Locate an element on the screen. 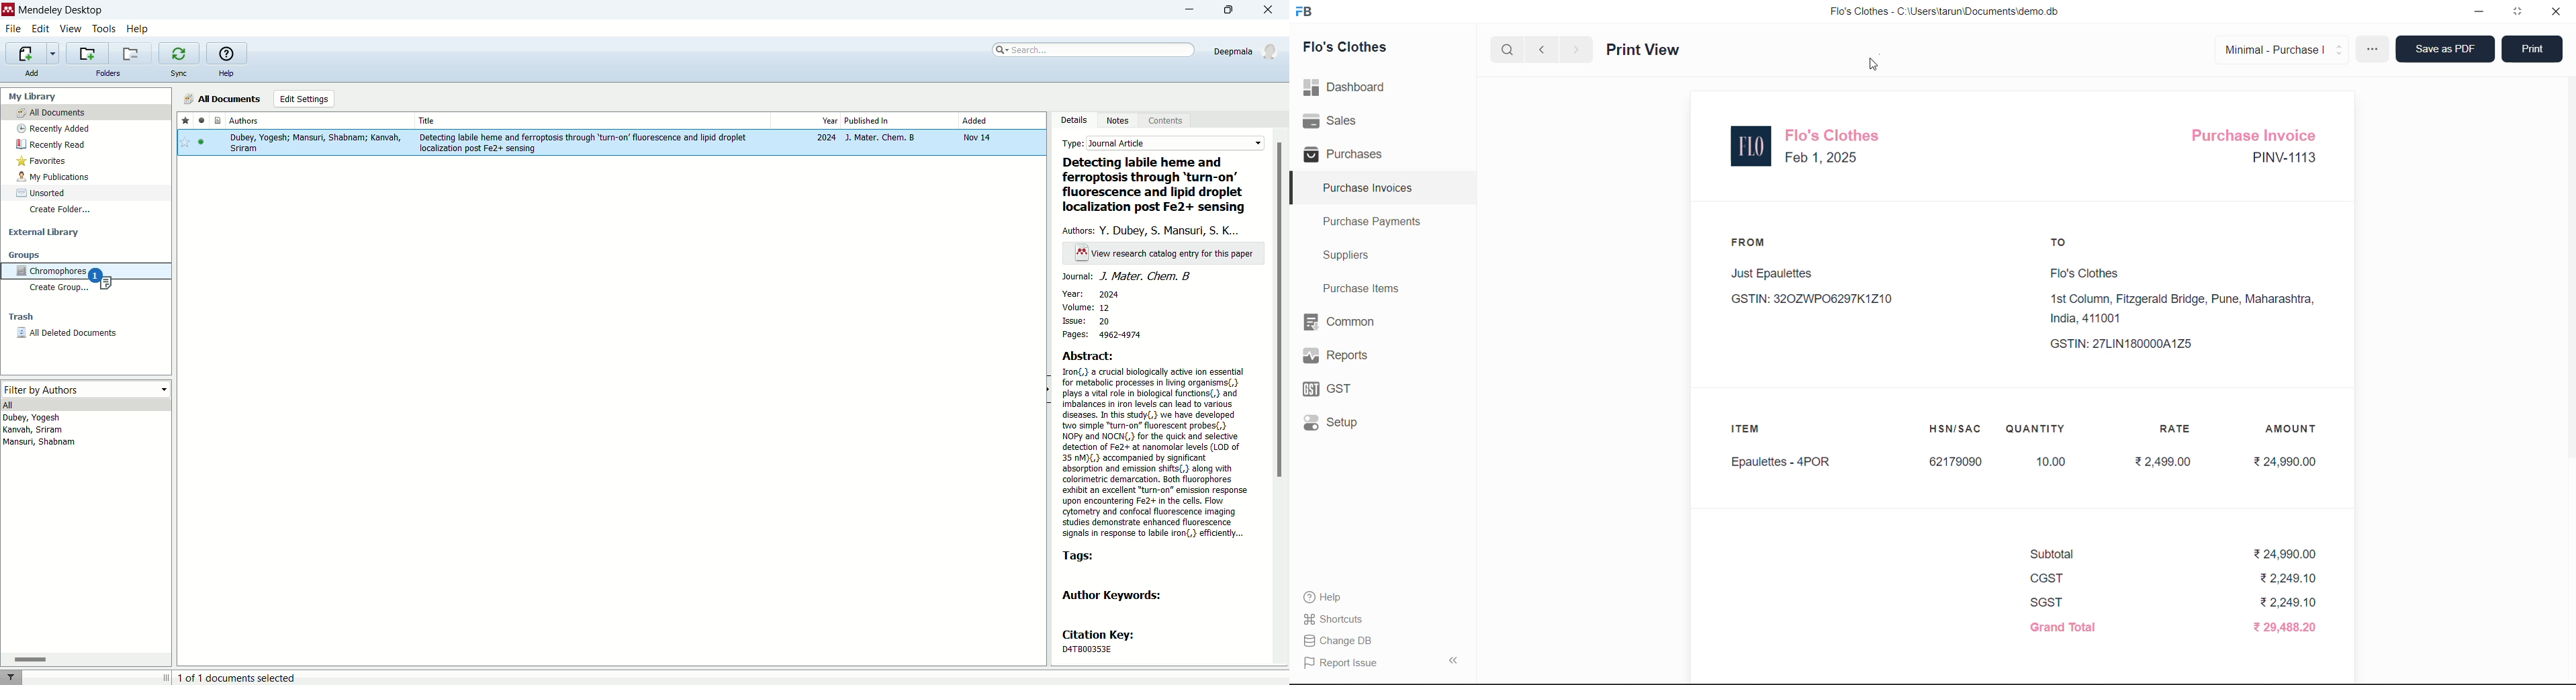   GST is located at coordinates (1344, 389).